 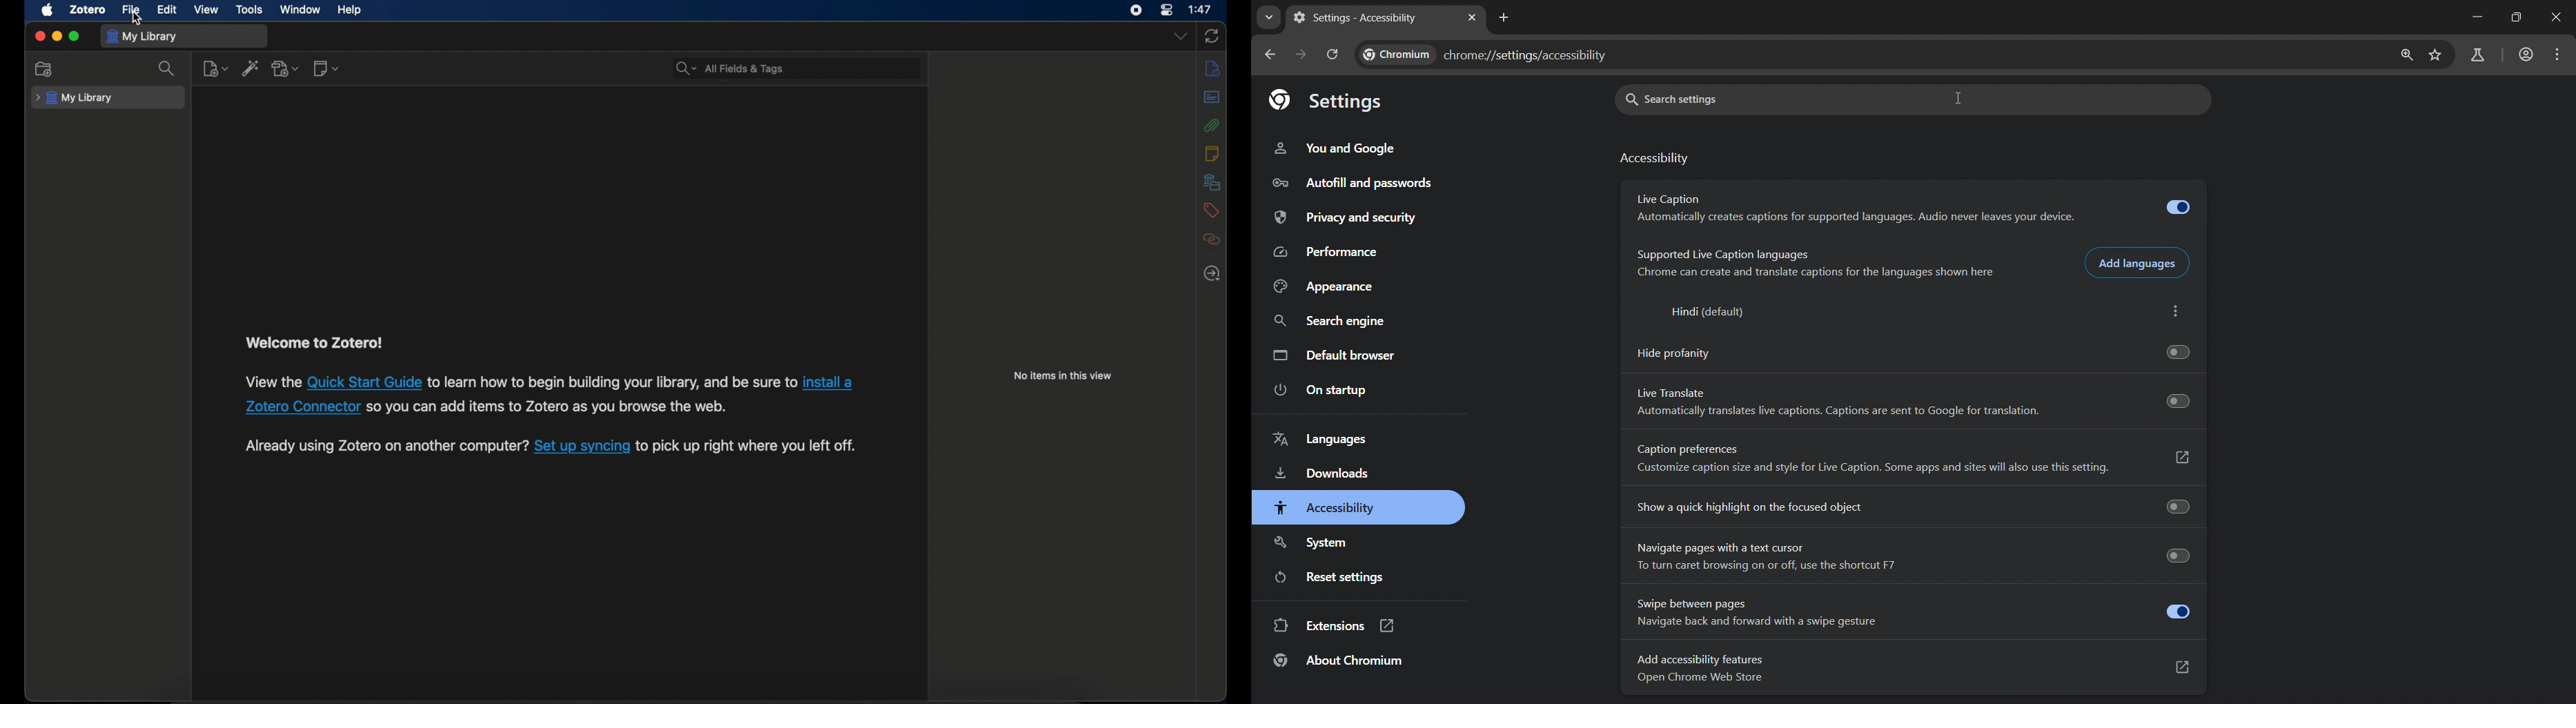 What do you see at coordinates (1213, 154) in the screenshot?
I see `notes` at bounding box center [1213, 154].